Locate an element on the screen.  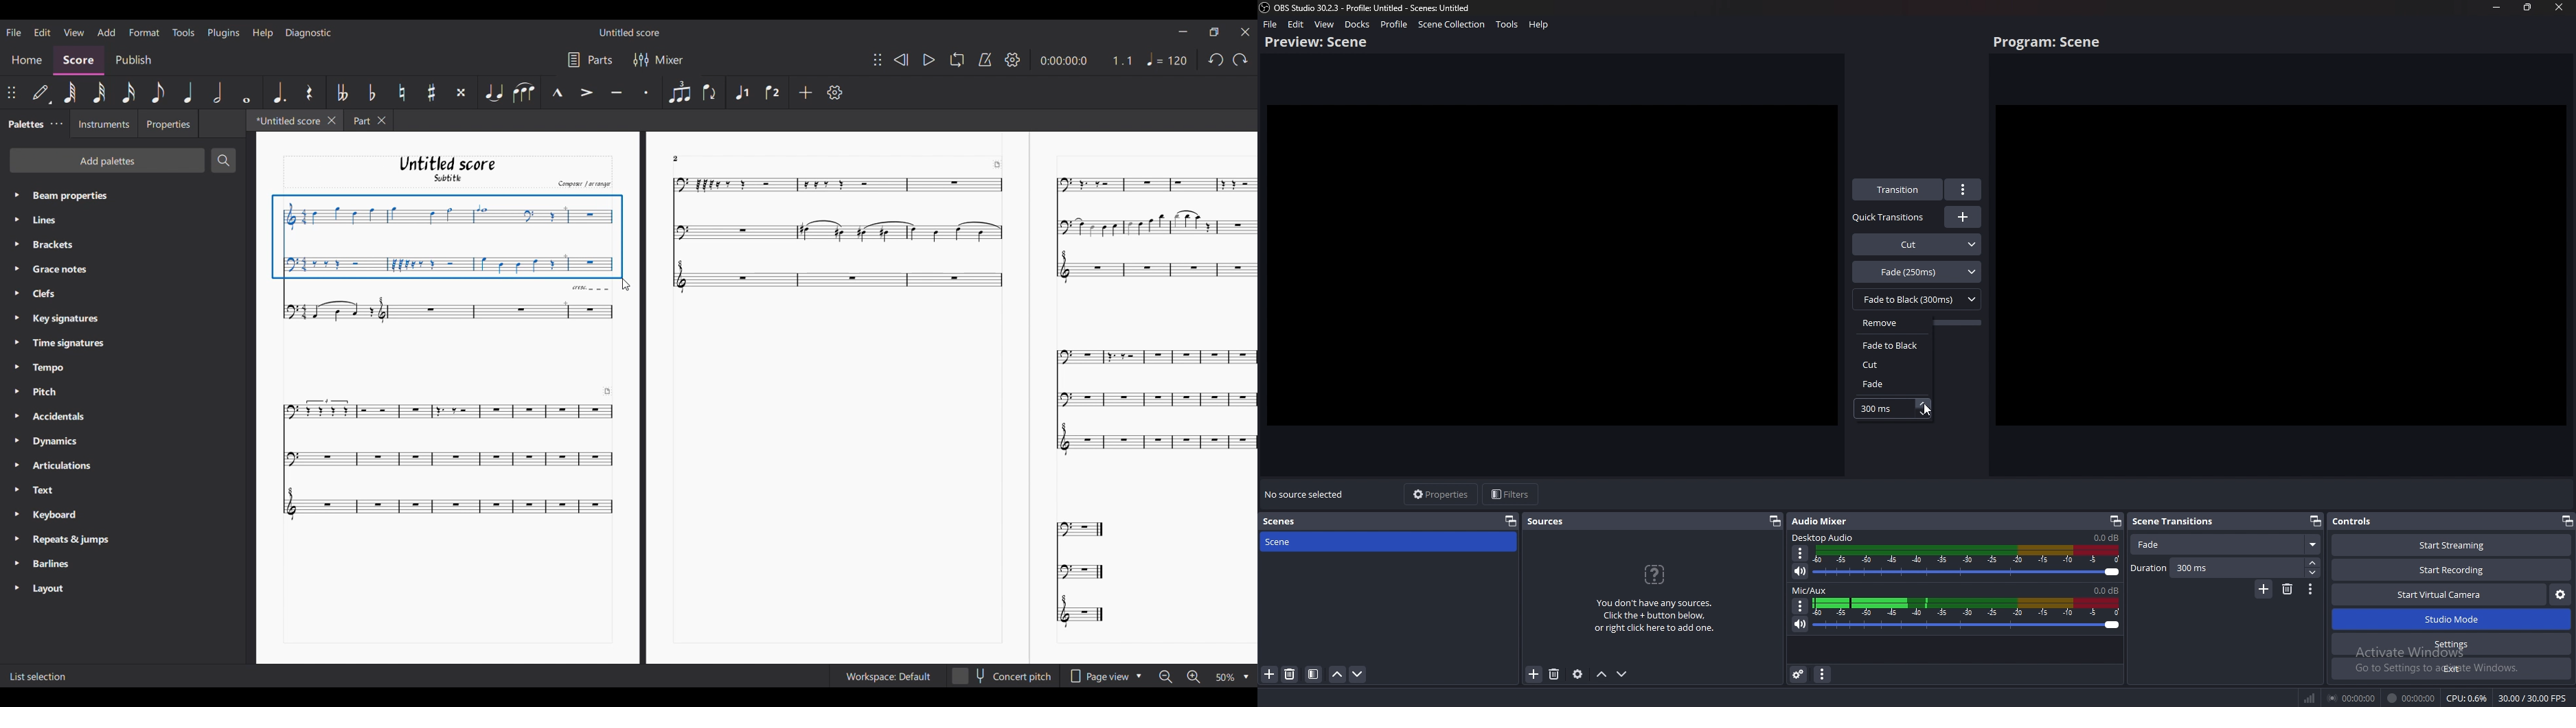
 is located at coordinates (573, 58).